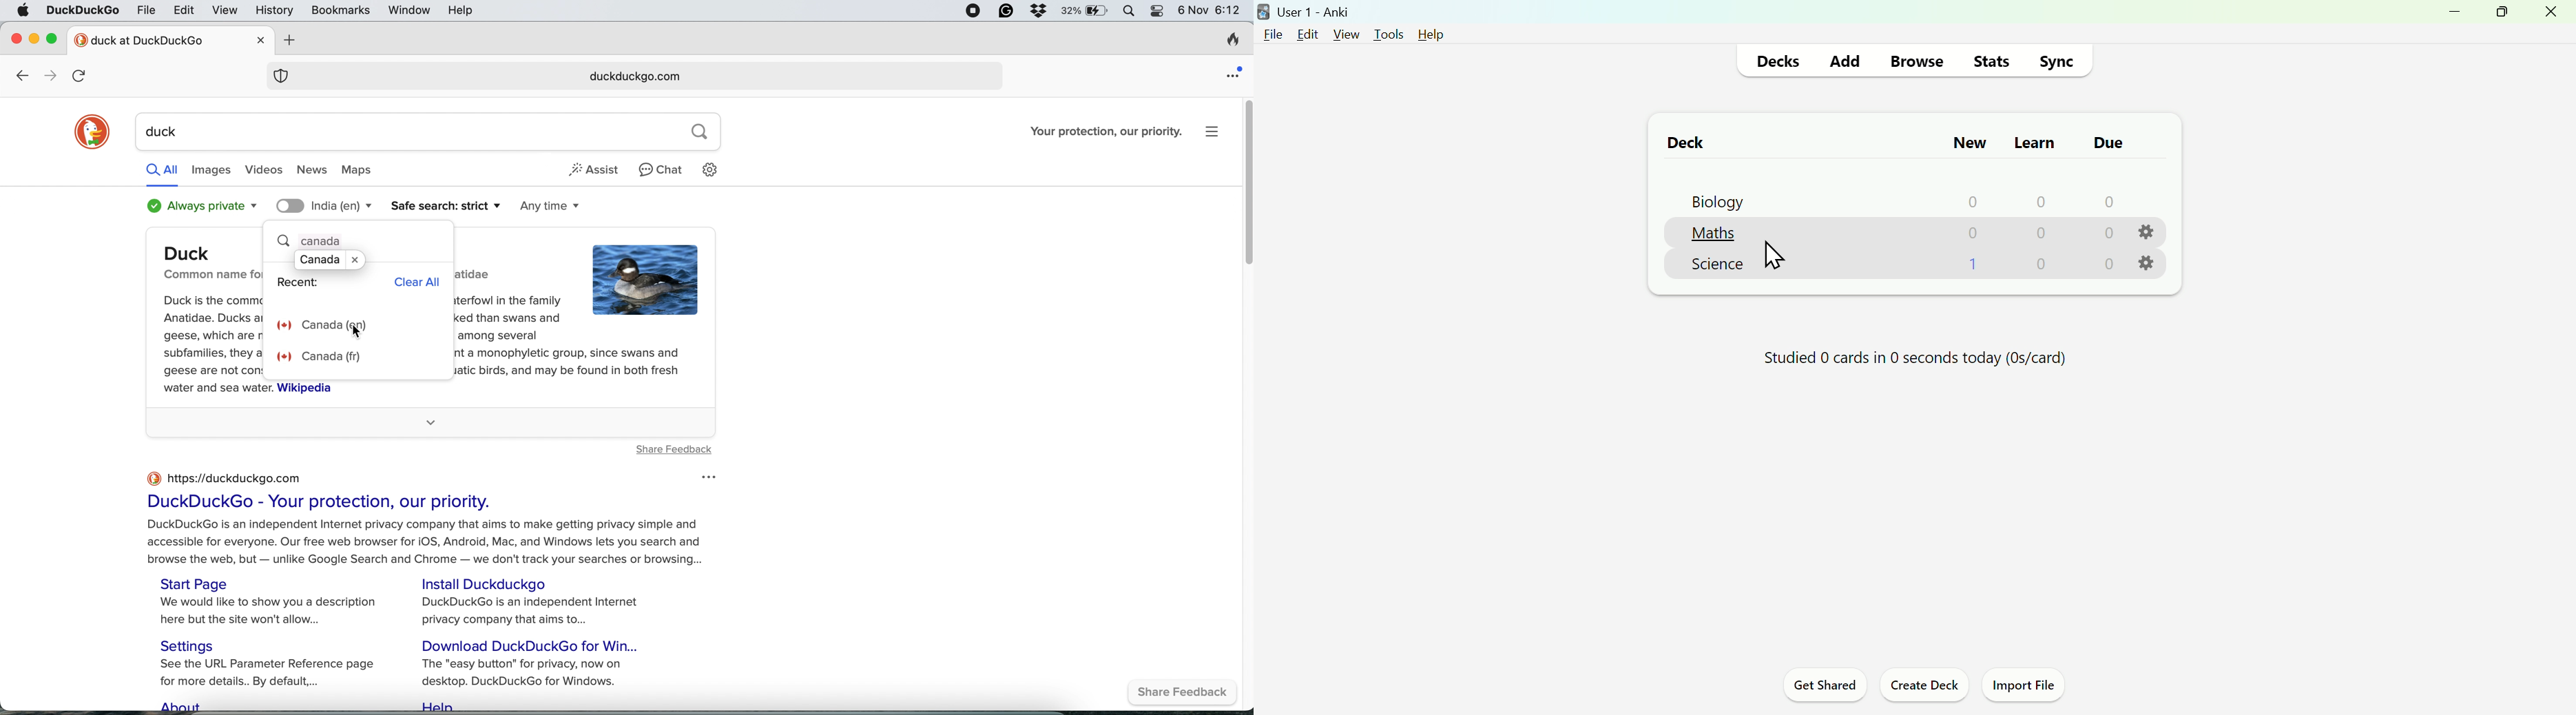 The image size is (2576, 728). What do you see at coordinates (1307, 10) in the screenshot?
I see `User 1 - Anki` at bounding box center [1307, 10].